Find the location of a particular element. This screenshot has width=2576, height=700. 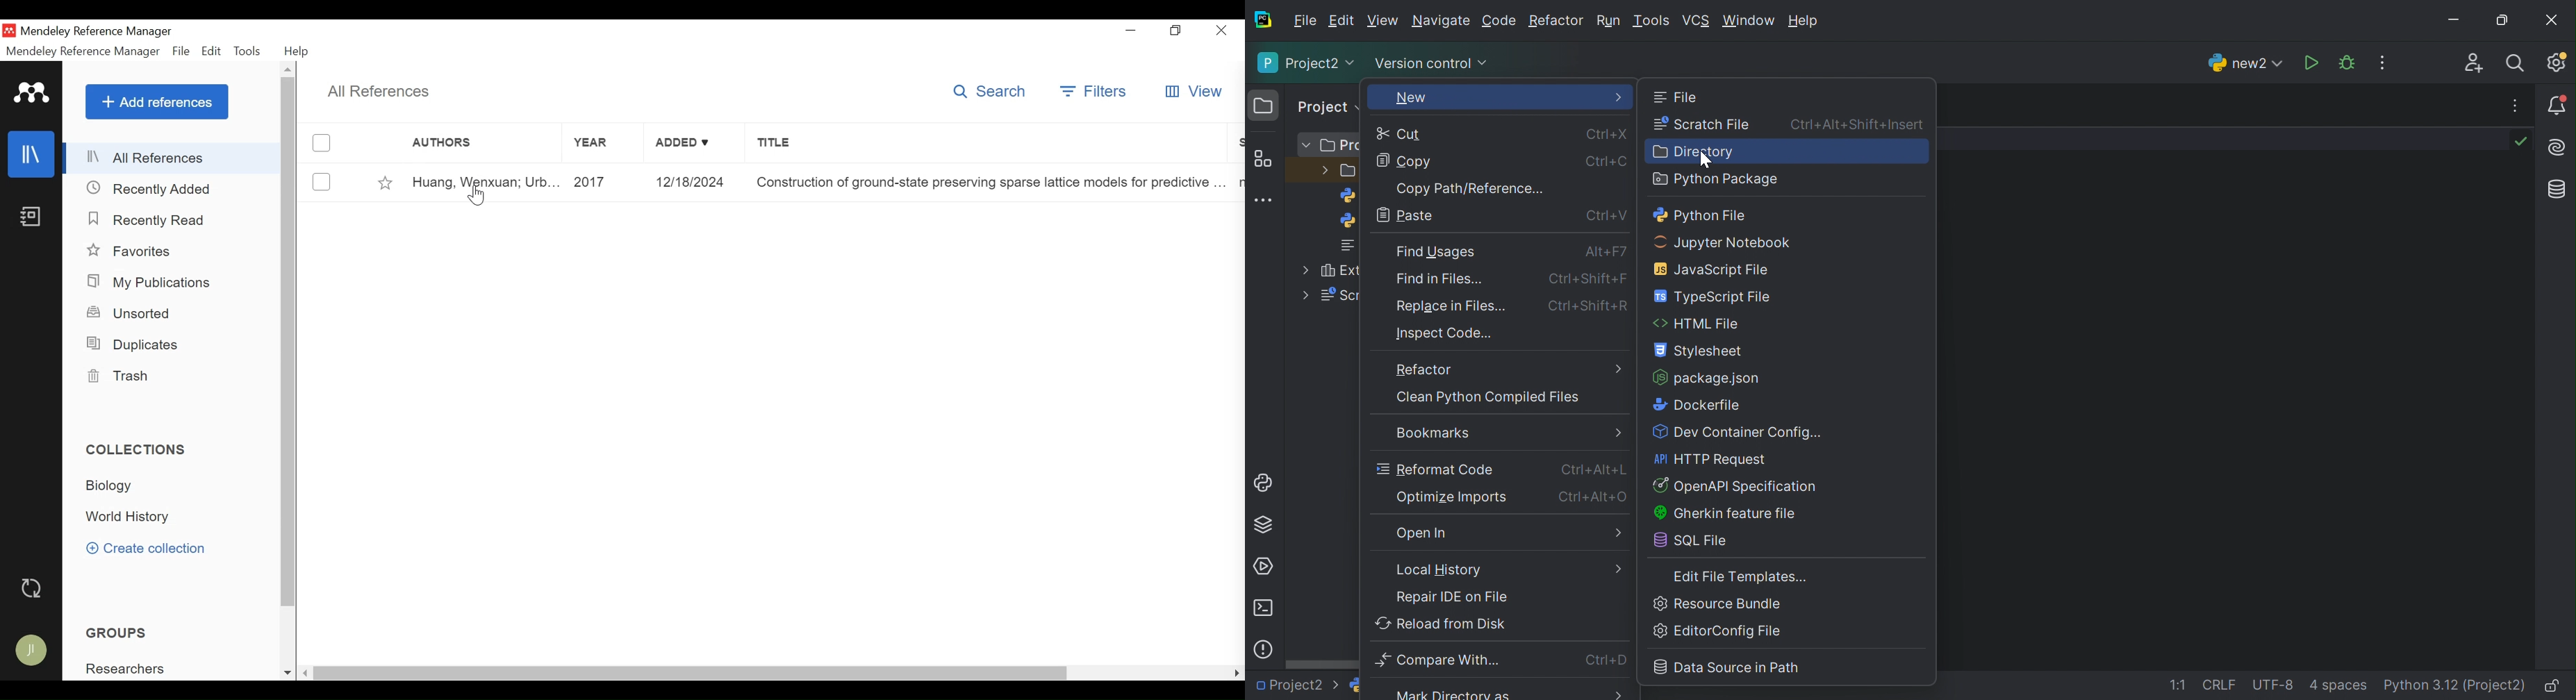

Edit is located at coordinates (211, 51).